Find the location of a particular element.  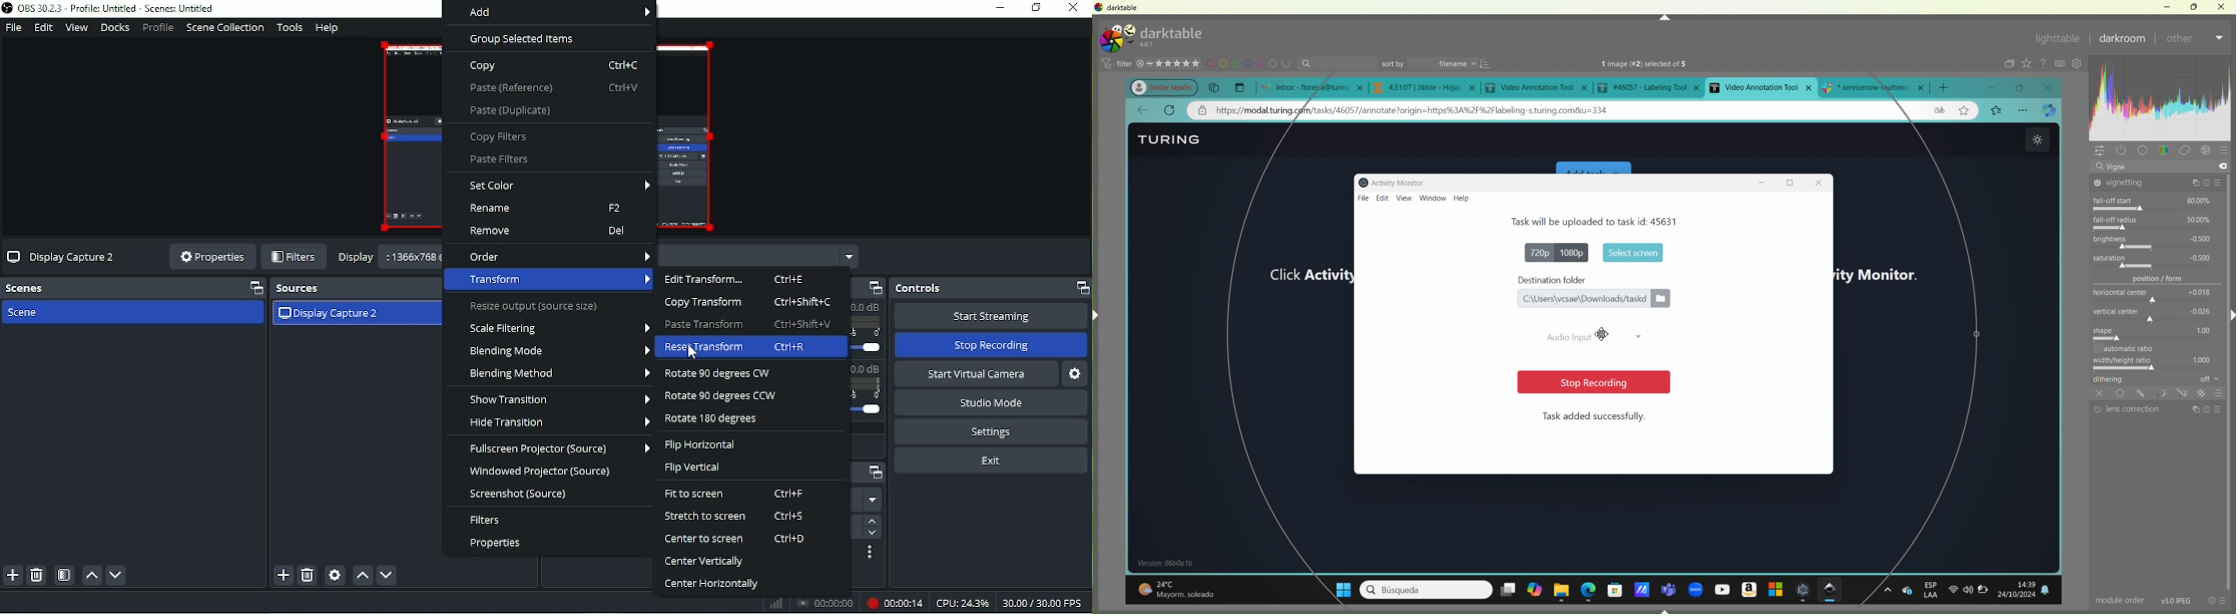

sort by is located at coordinates (1436, 63).